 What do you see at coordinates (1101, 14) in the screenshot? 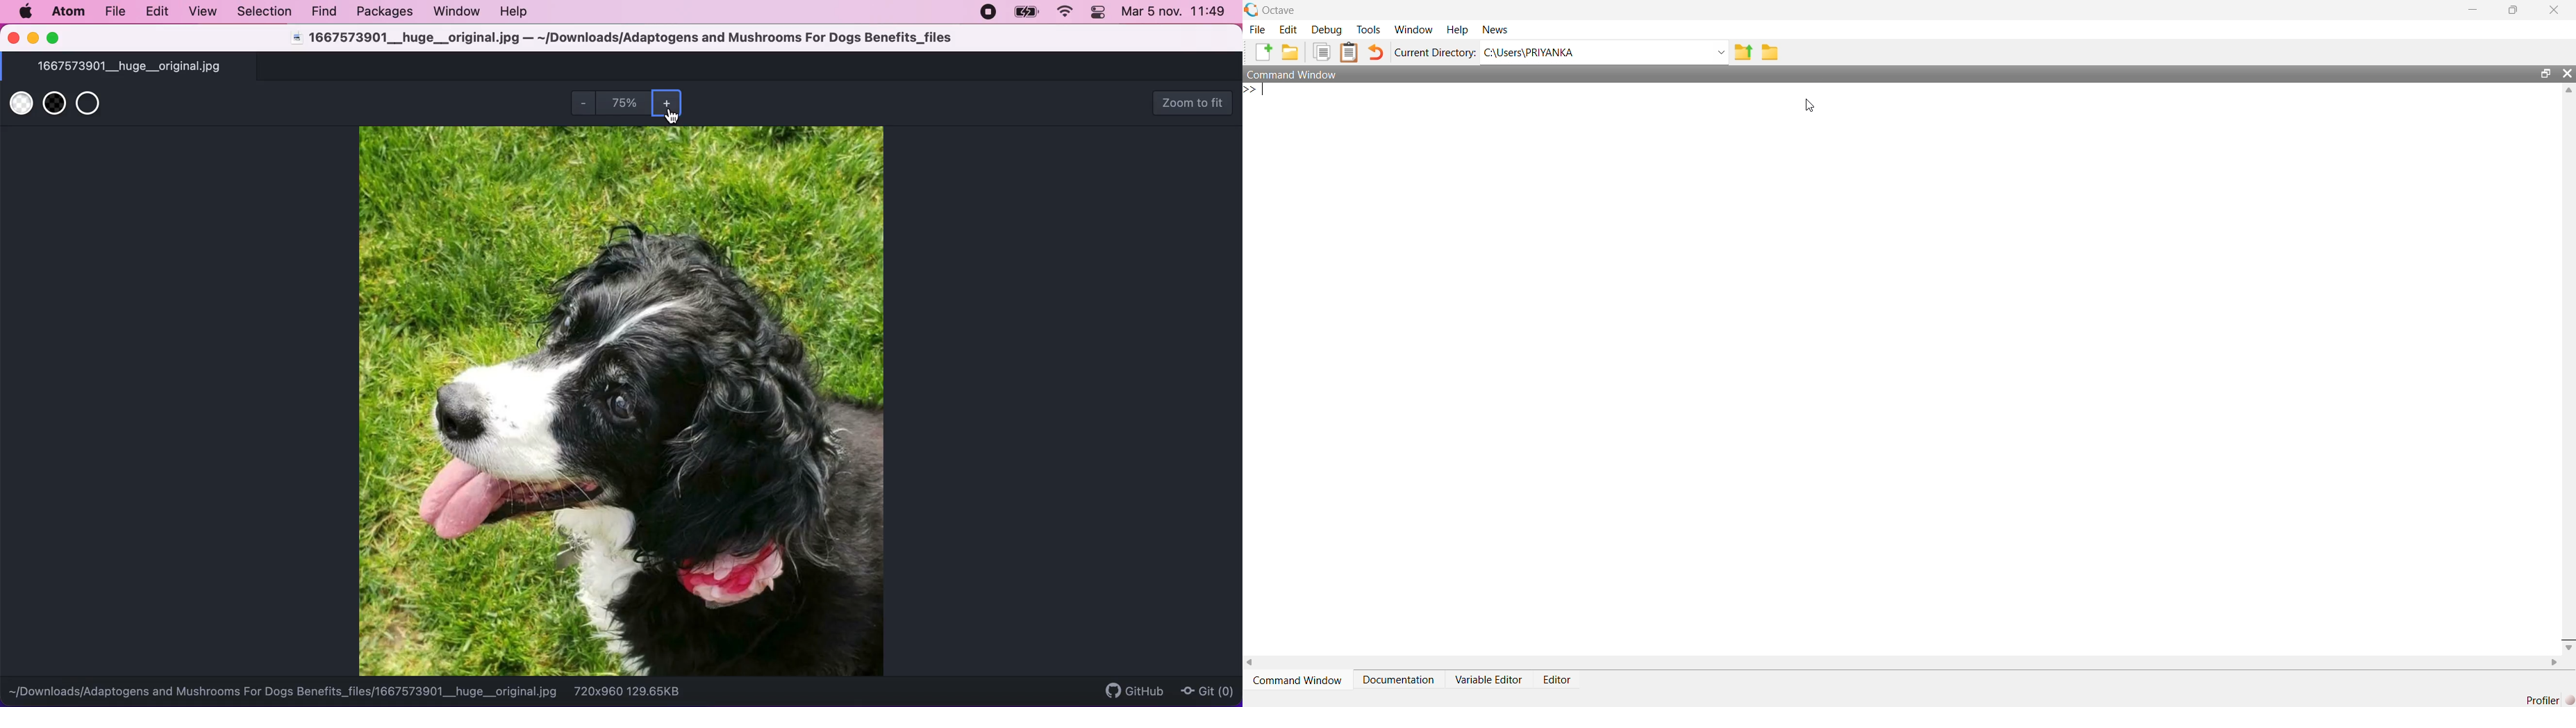
I see `panel control` at bounding box center [1101, 14].